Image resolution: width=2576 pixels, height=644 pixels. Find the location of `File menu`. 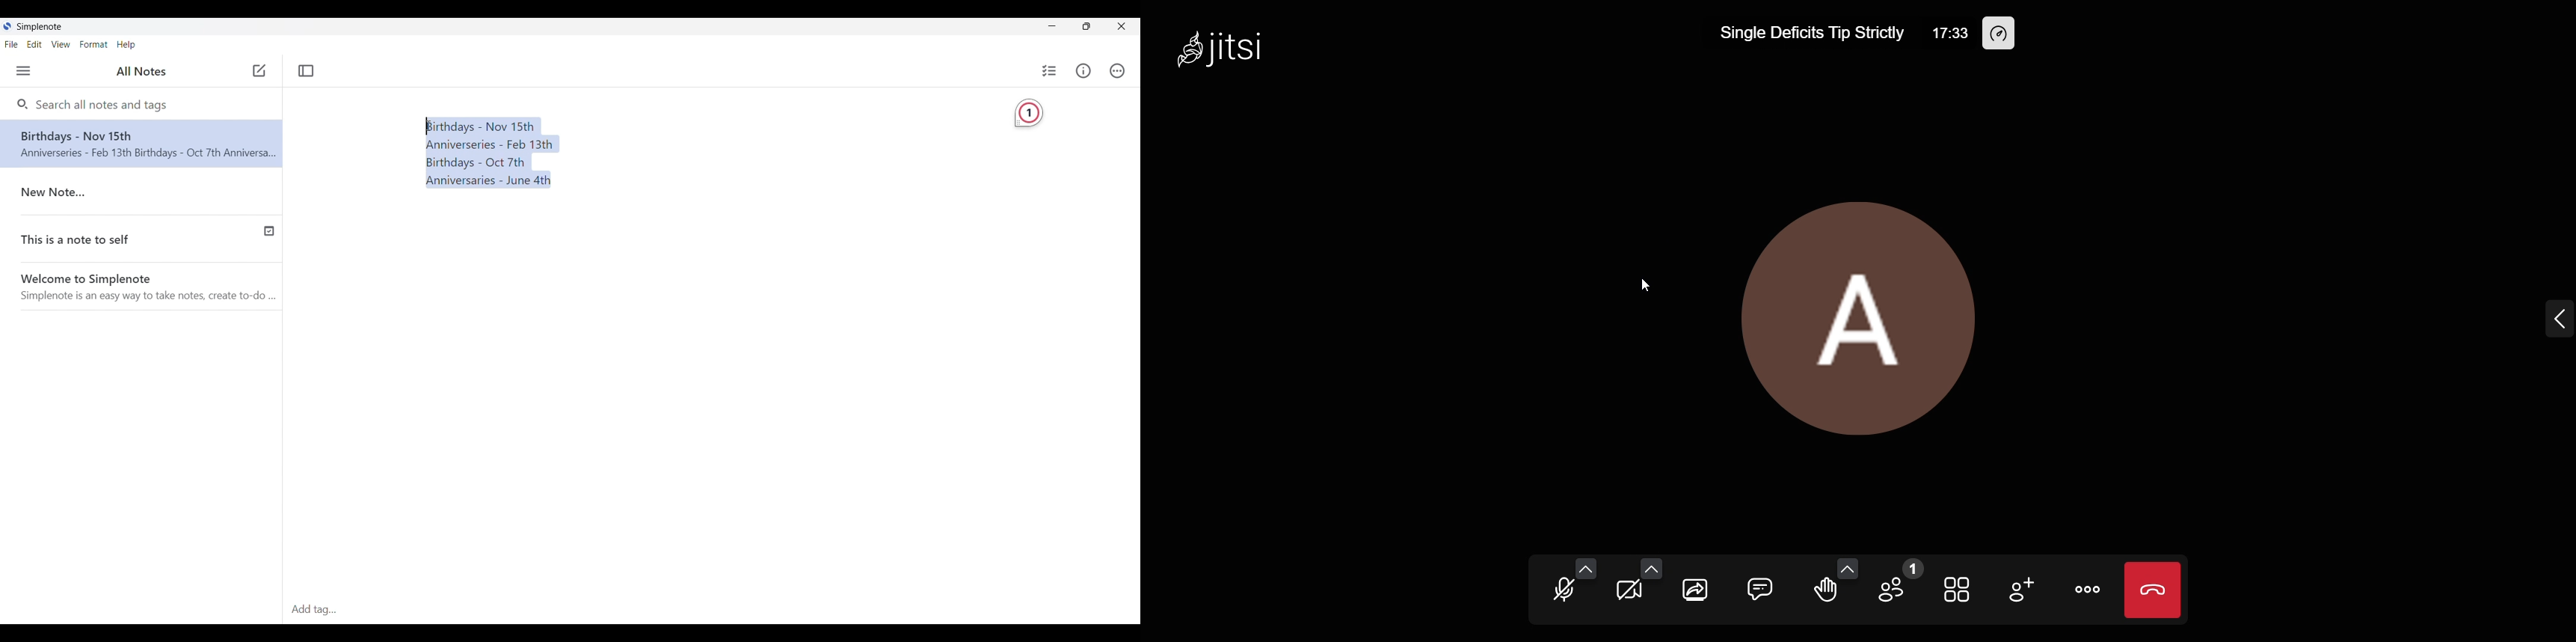

File menu is located at coordinates (11, 44).